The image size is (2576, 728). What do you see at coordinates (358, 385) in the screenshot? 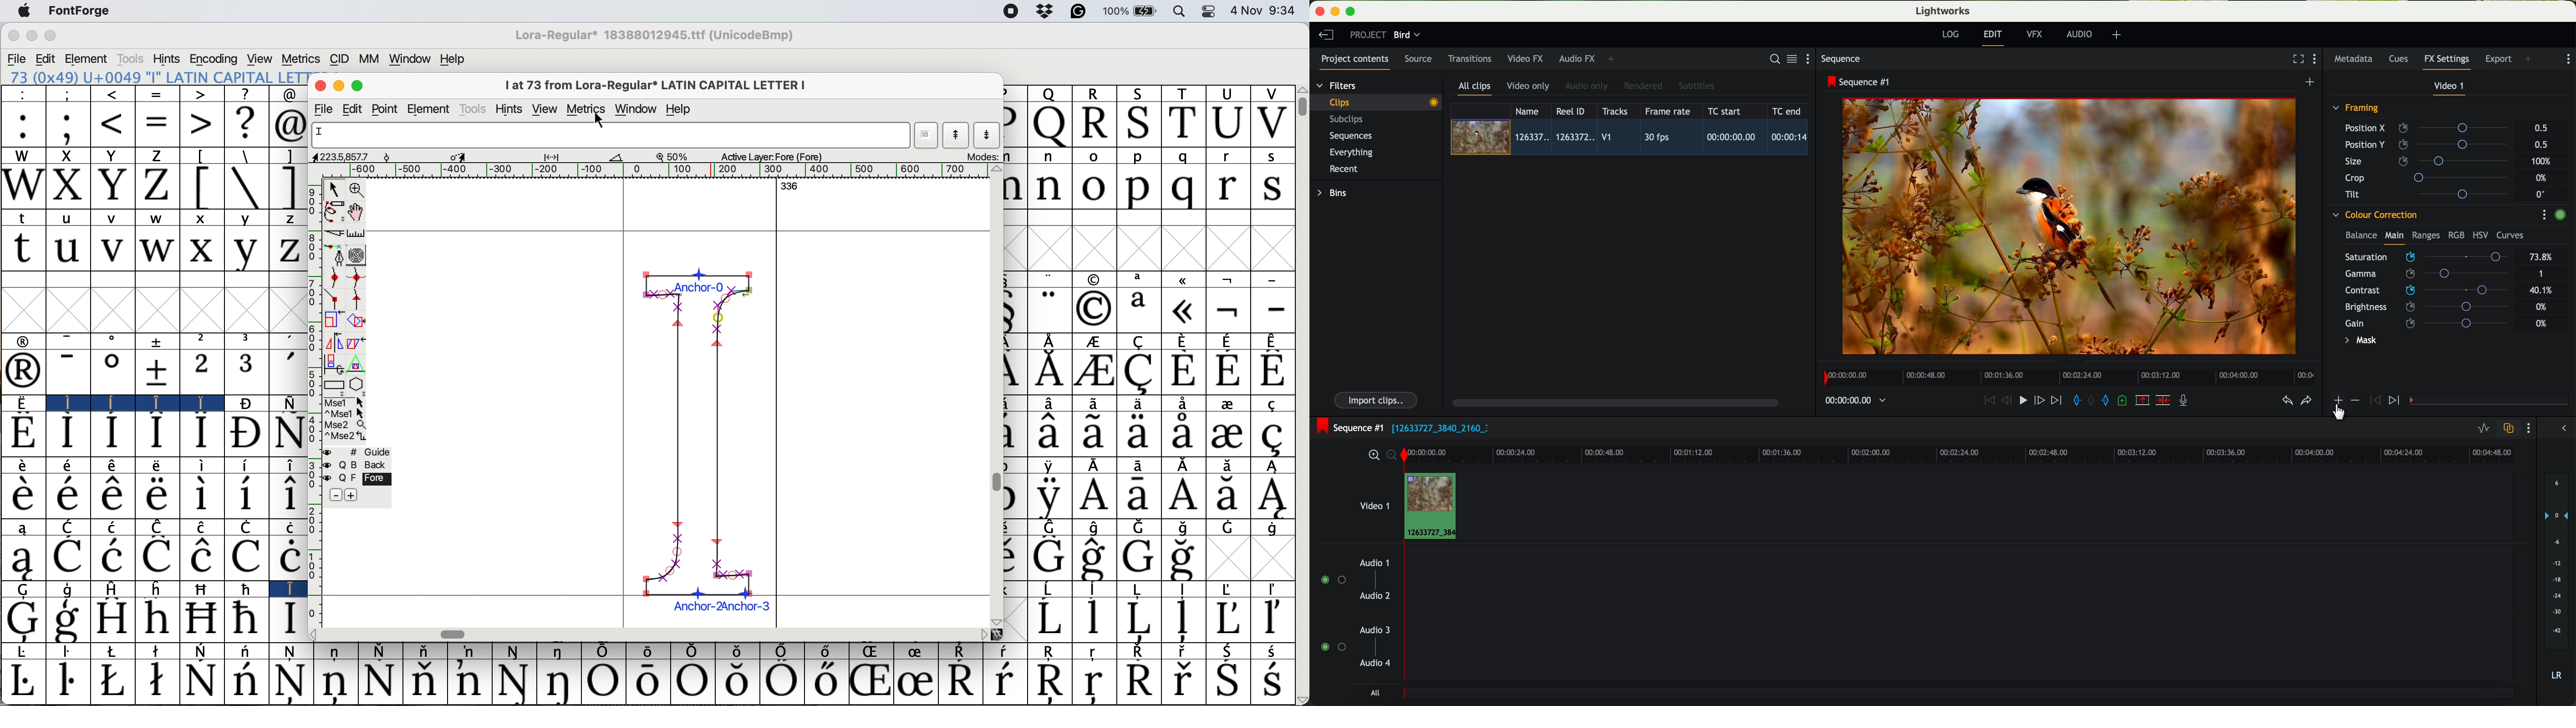
I see `stars and polygons` at bounding box center [358, 385].